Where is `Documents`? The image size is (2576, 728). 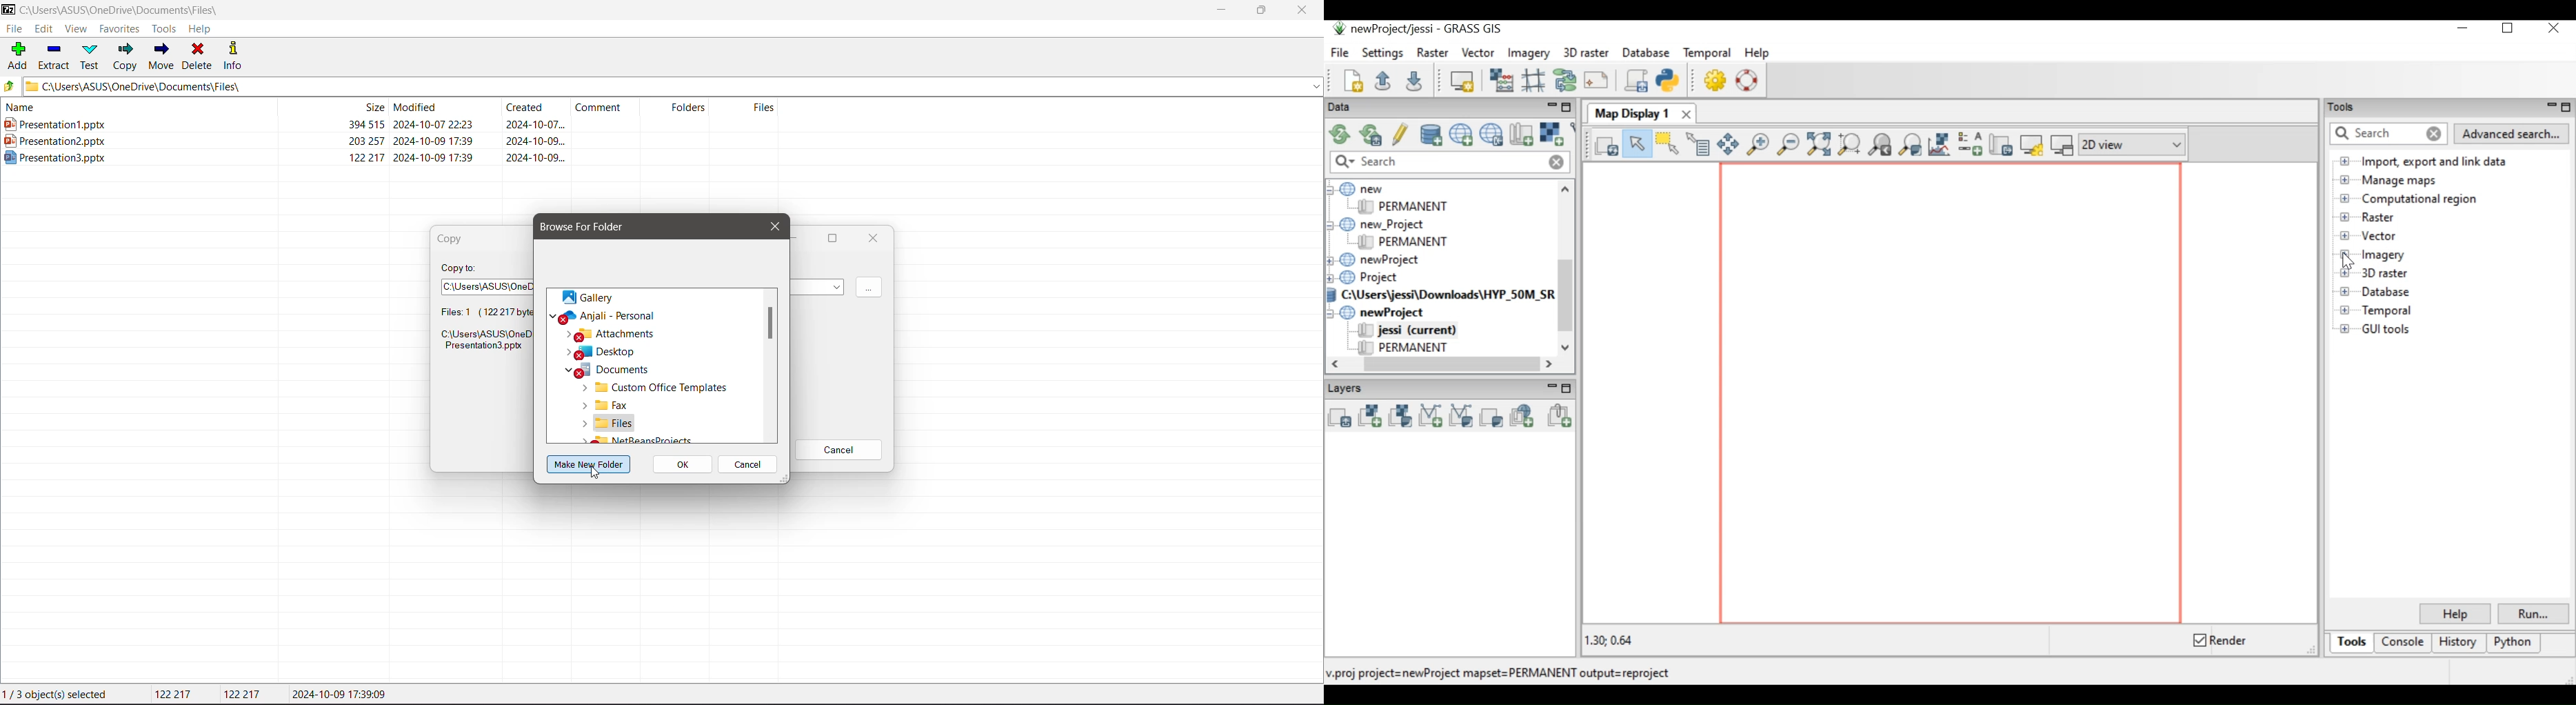 Documents is located at coordinates (607, 370).